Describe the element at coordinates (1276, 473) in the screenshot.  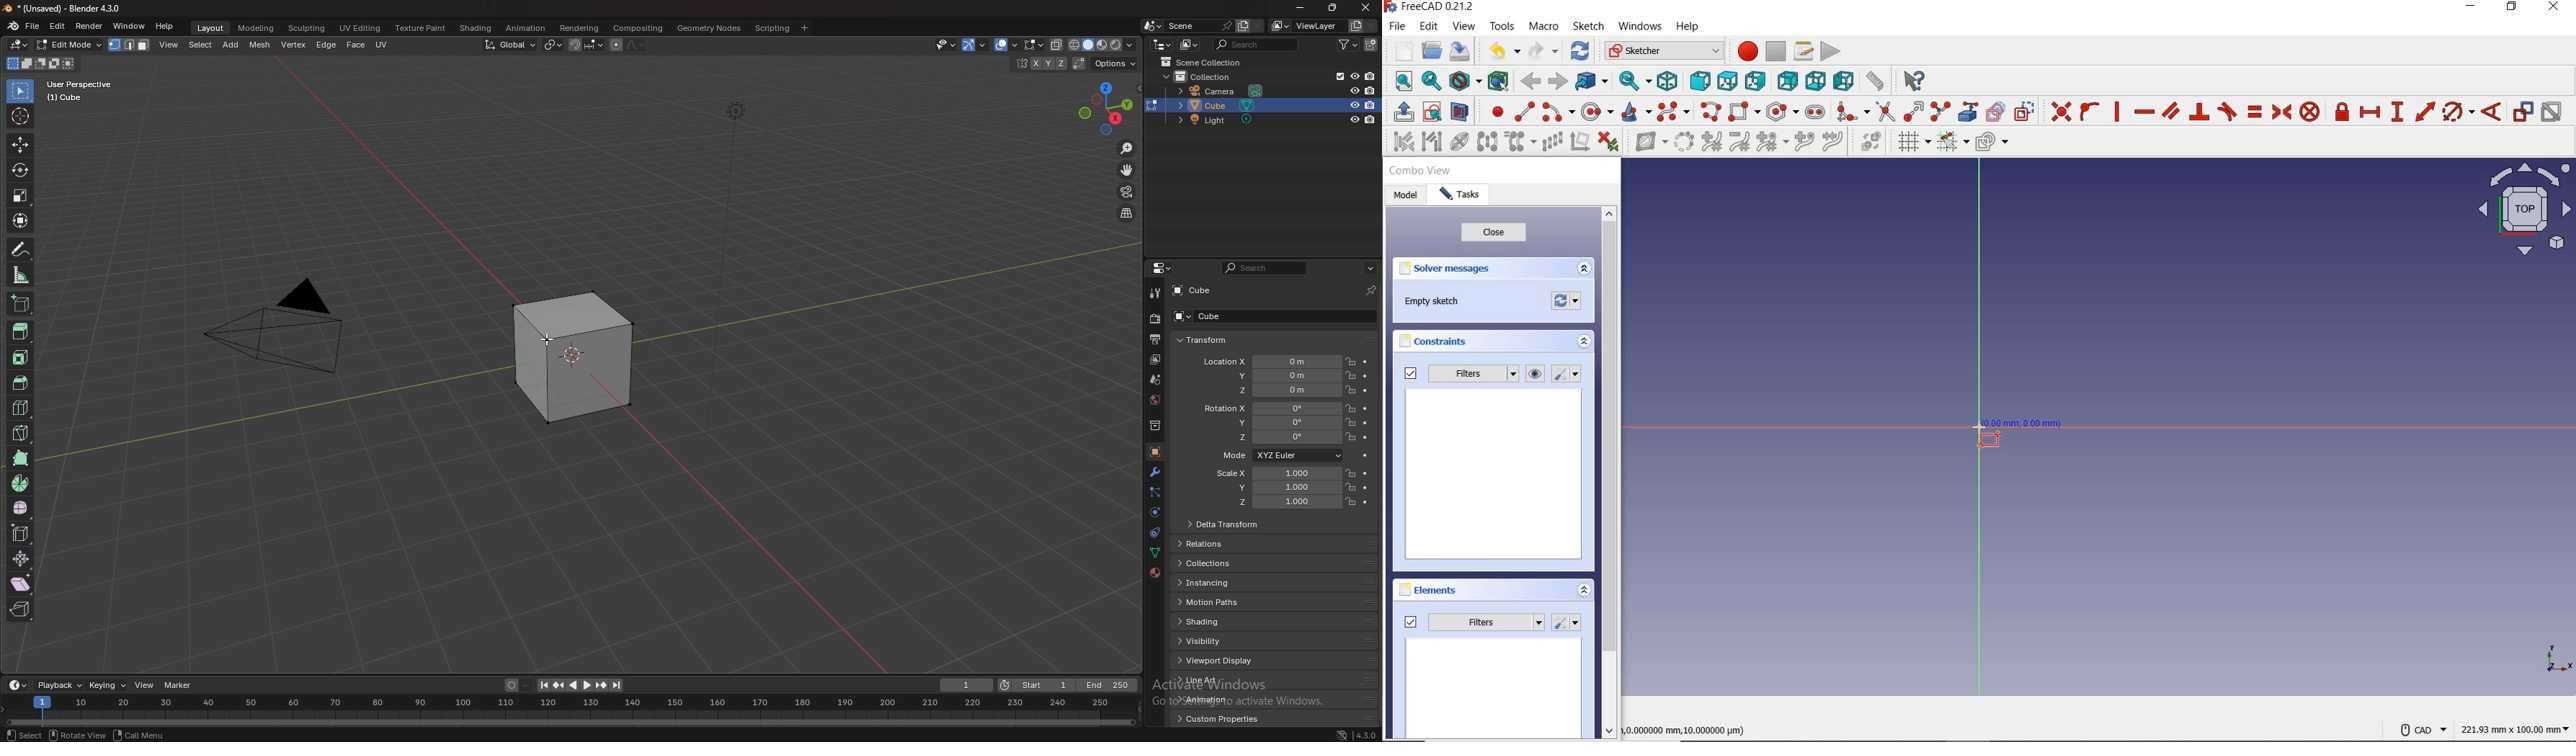
I see `scale x` at that location.